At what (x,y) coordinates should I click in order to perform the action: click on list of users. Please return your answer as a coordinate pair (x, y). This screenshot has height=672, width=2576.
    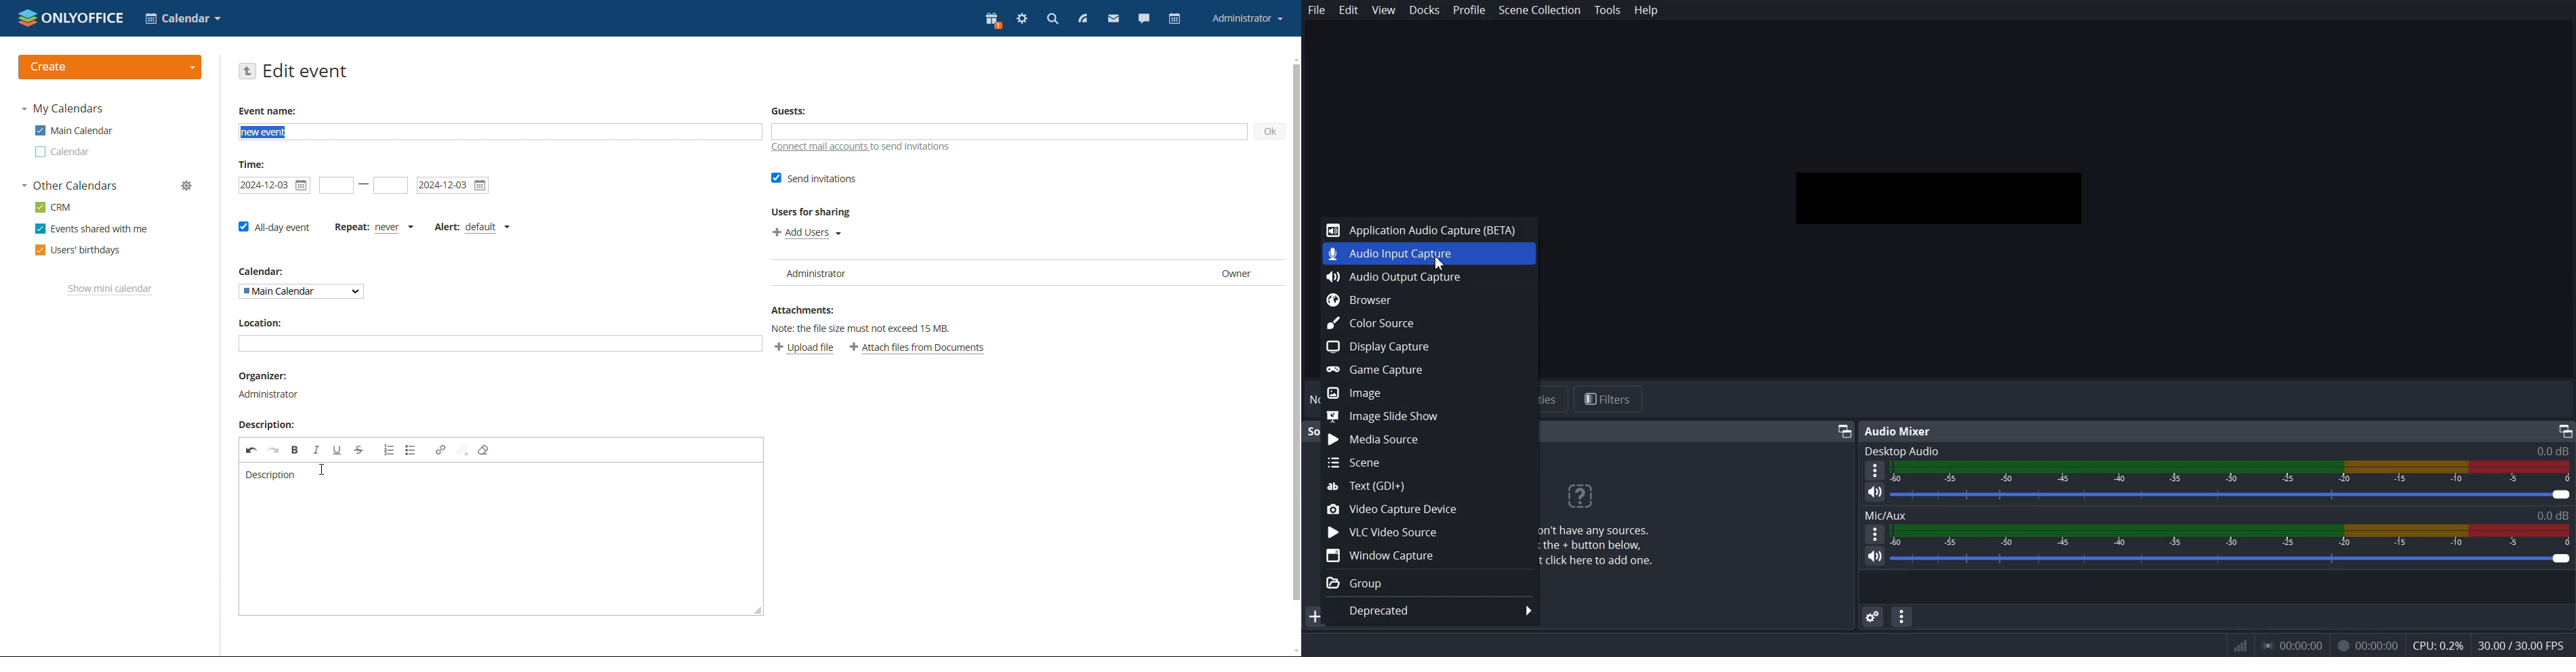
    Looking at the image, I should click on (1028, 273).